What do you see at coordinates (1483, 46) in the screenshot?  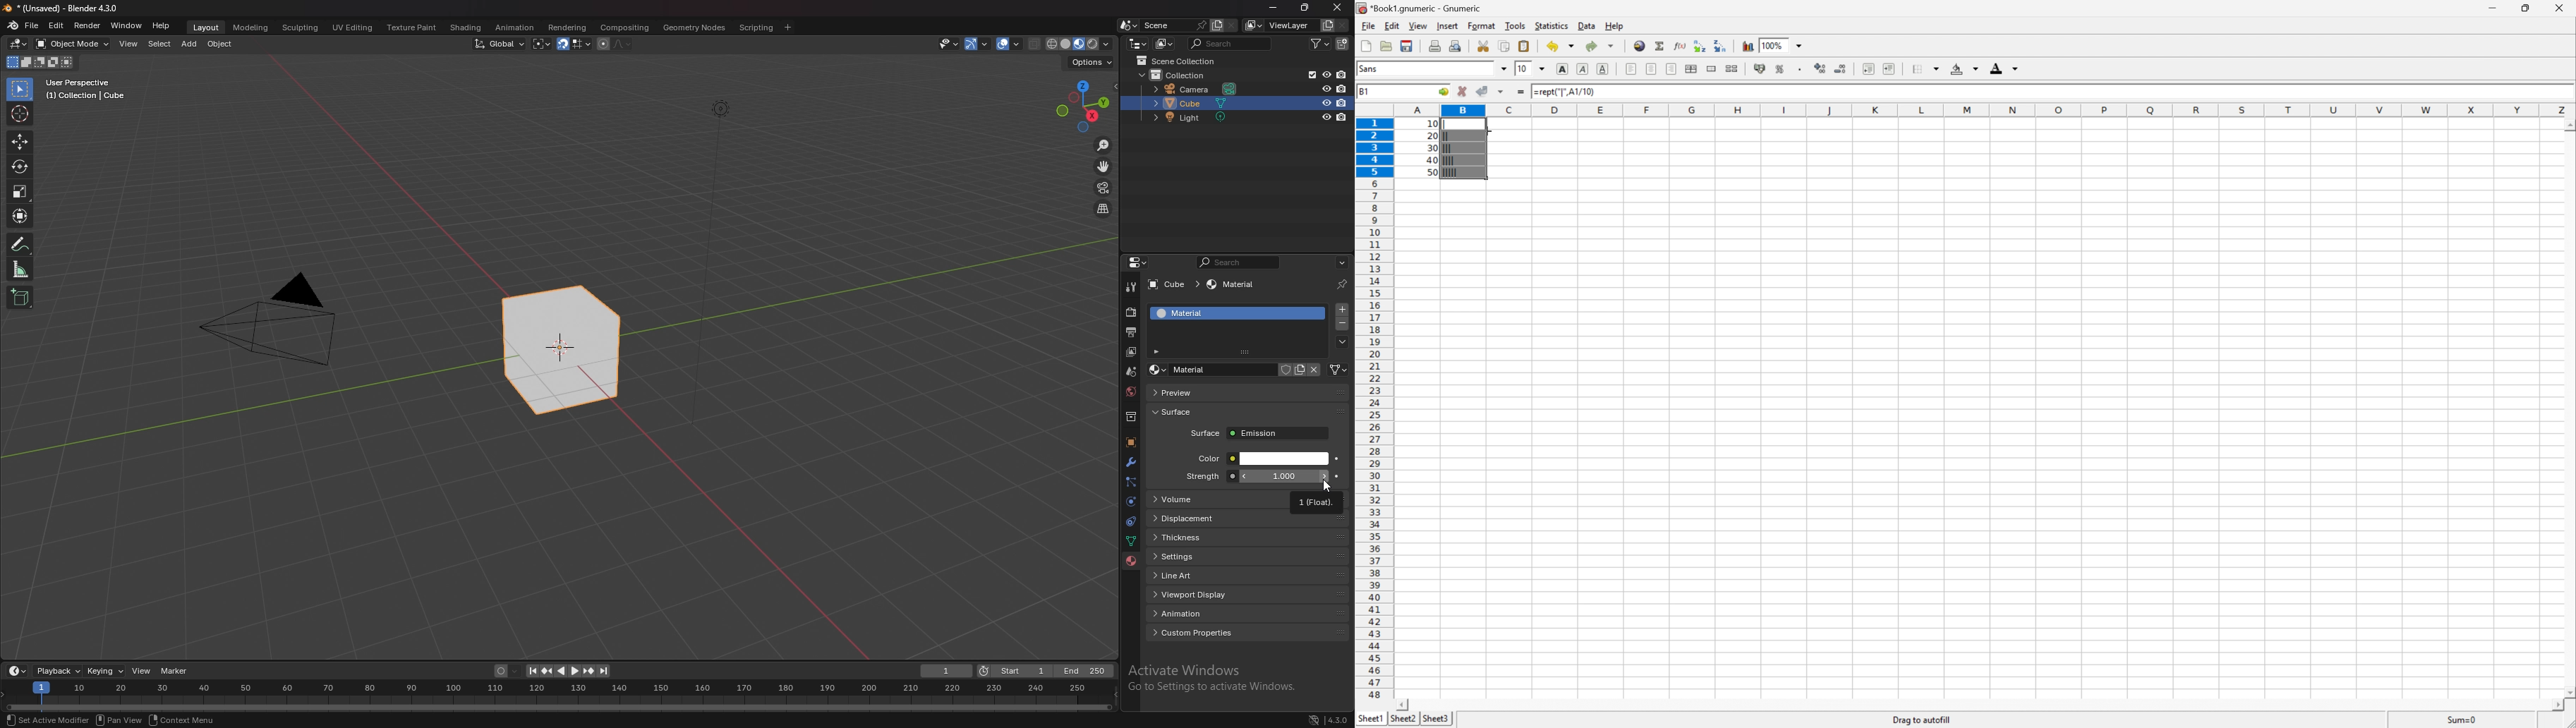 I see `Cut selection` at bounding box center [1483, 46].